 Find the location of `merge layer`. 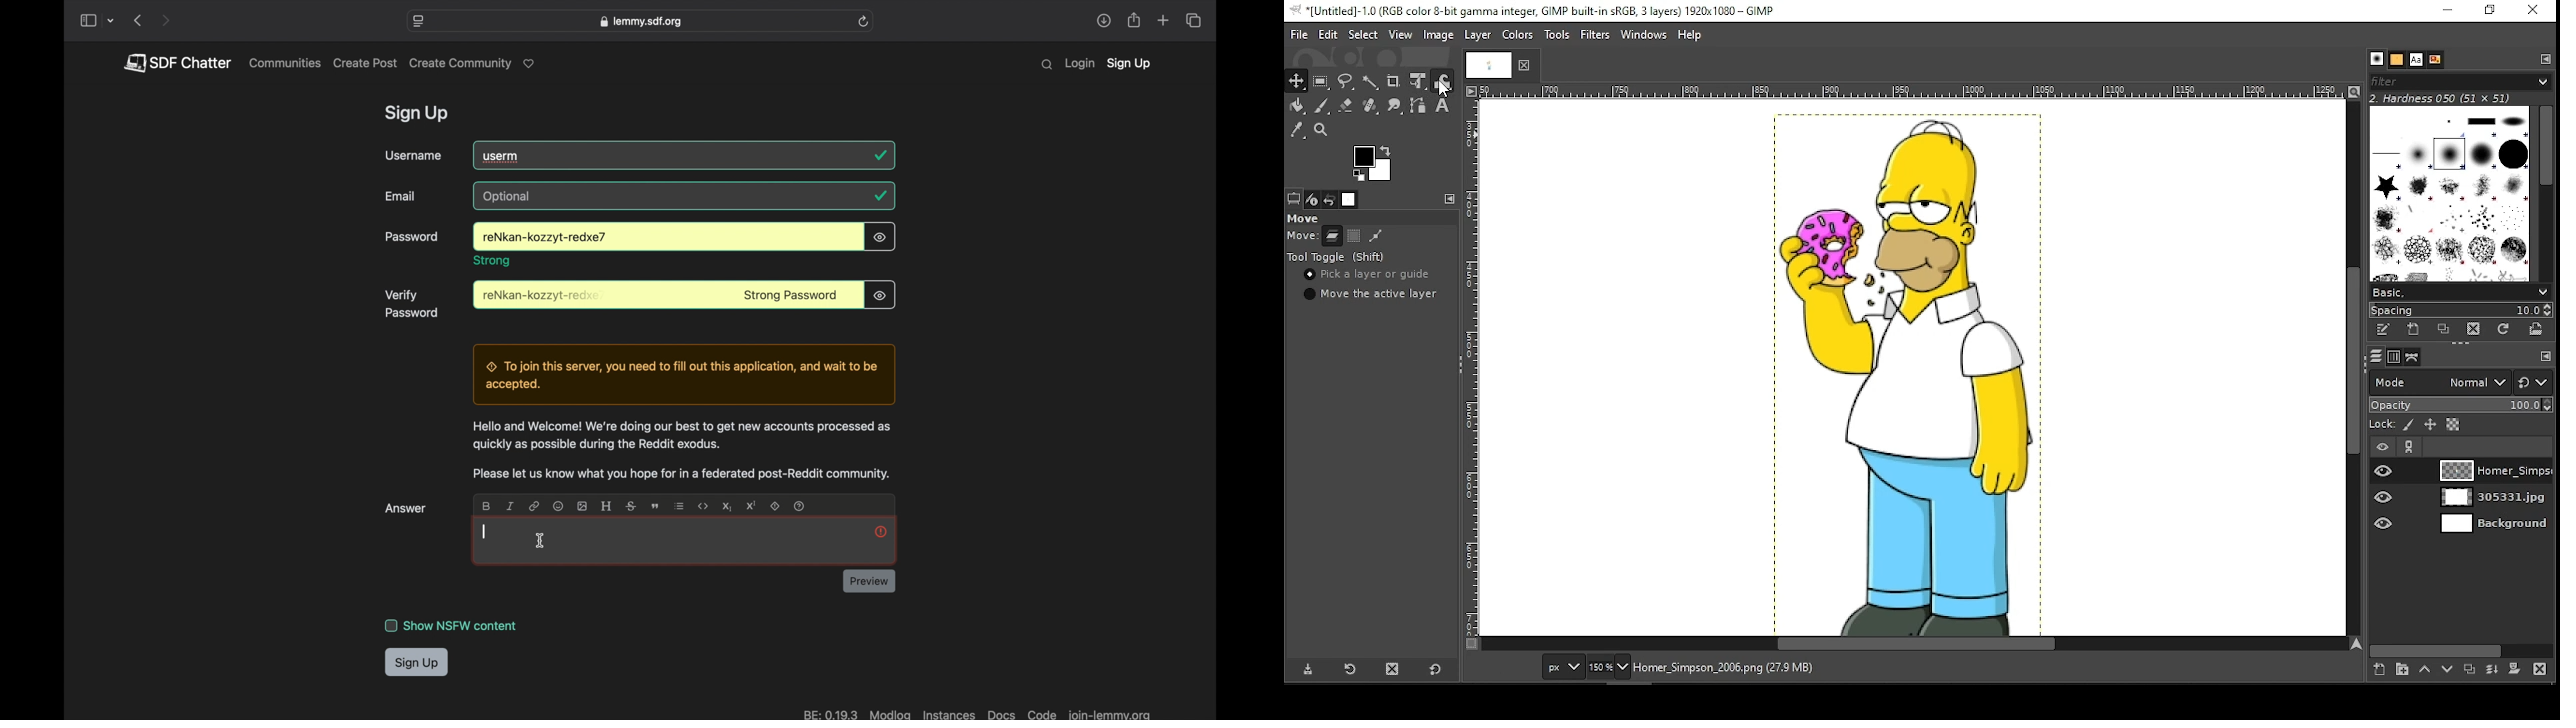

merge layer is located at coordinates (2492, 669).